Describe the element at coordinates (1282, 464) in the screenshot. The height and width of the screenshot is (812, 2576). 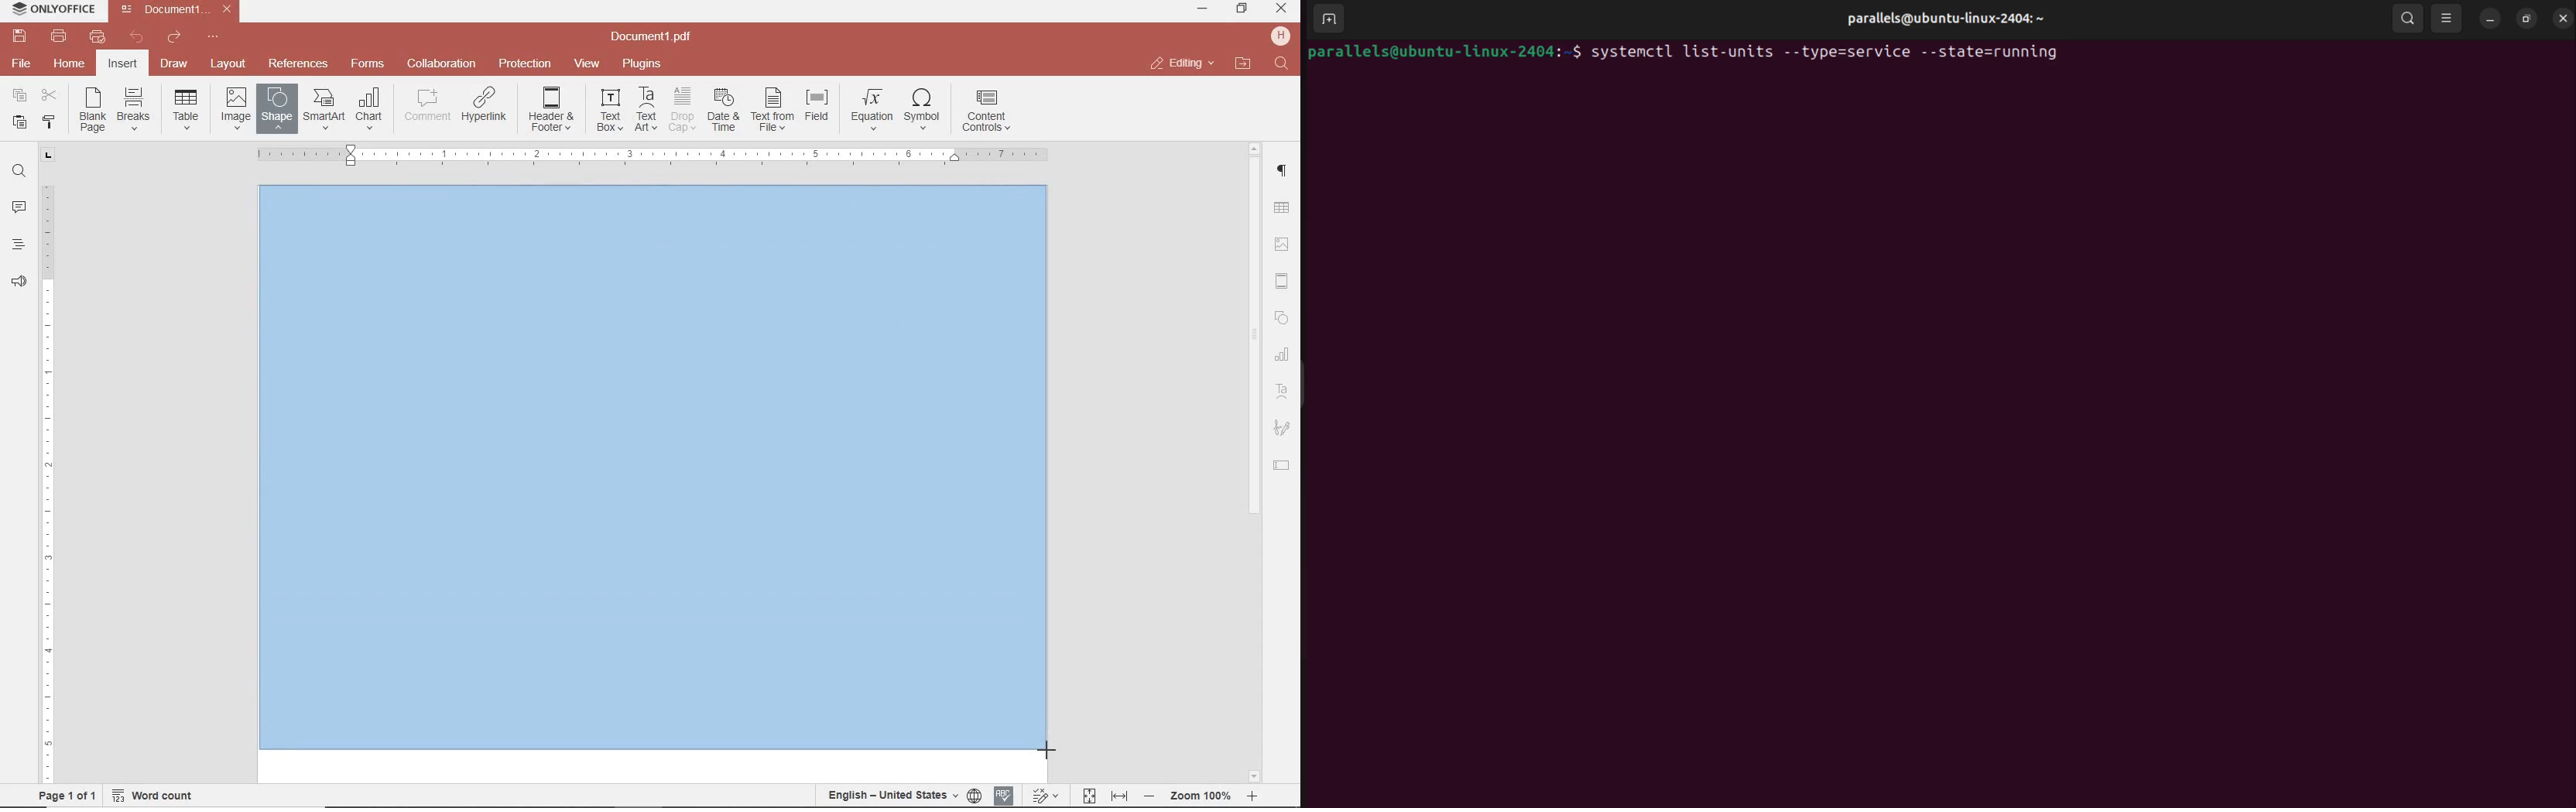
I see `TEXT FIELD` at that location.